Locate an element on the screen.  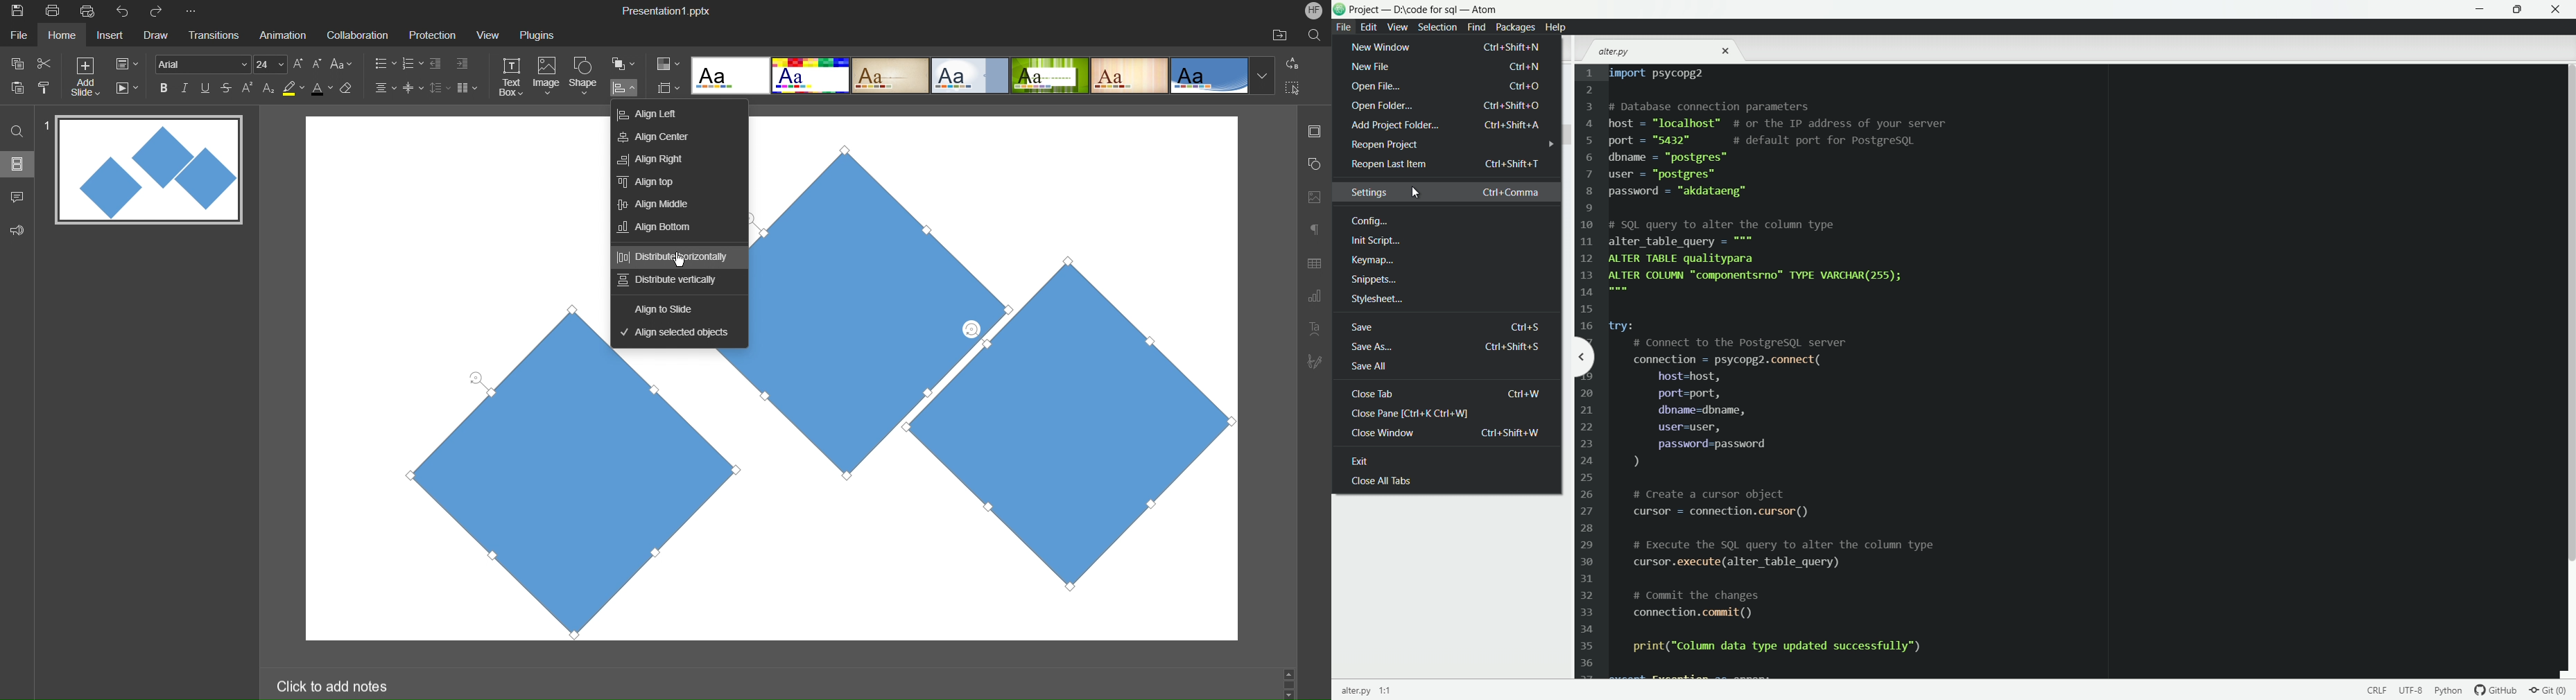
cut is located at coordinates (44, 62).